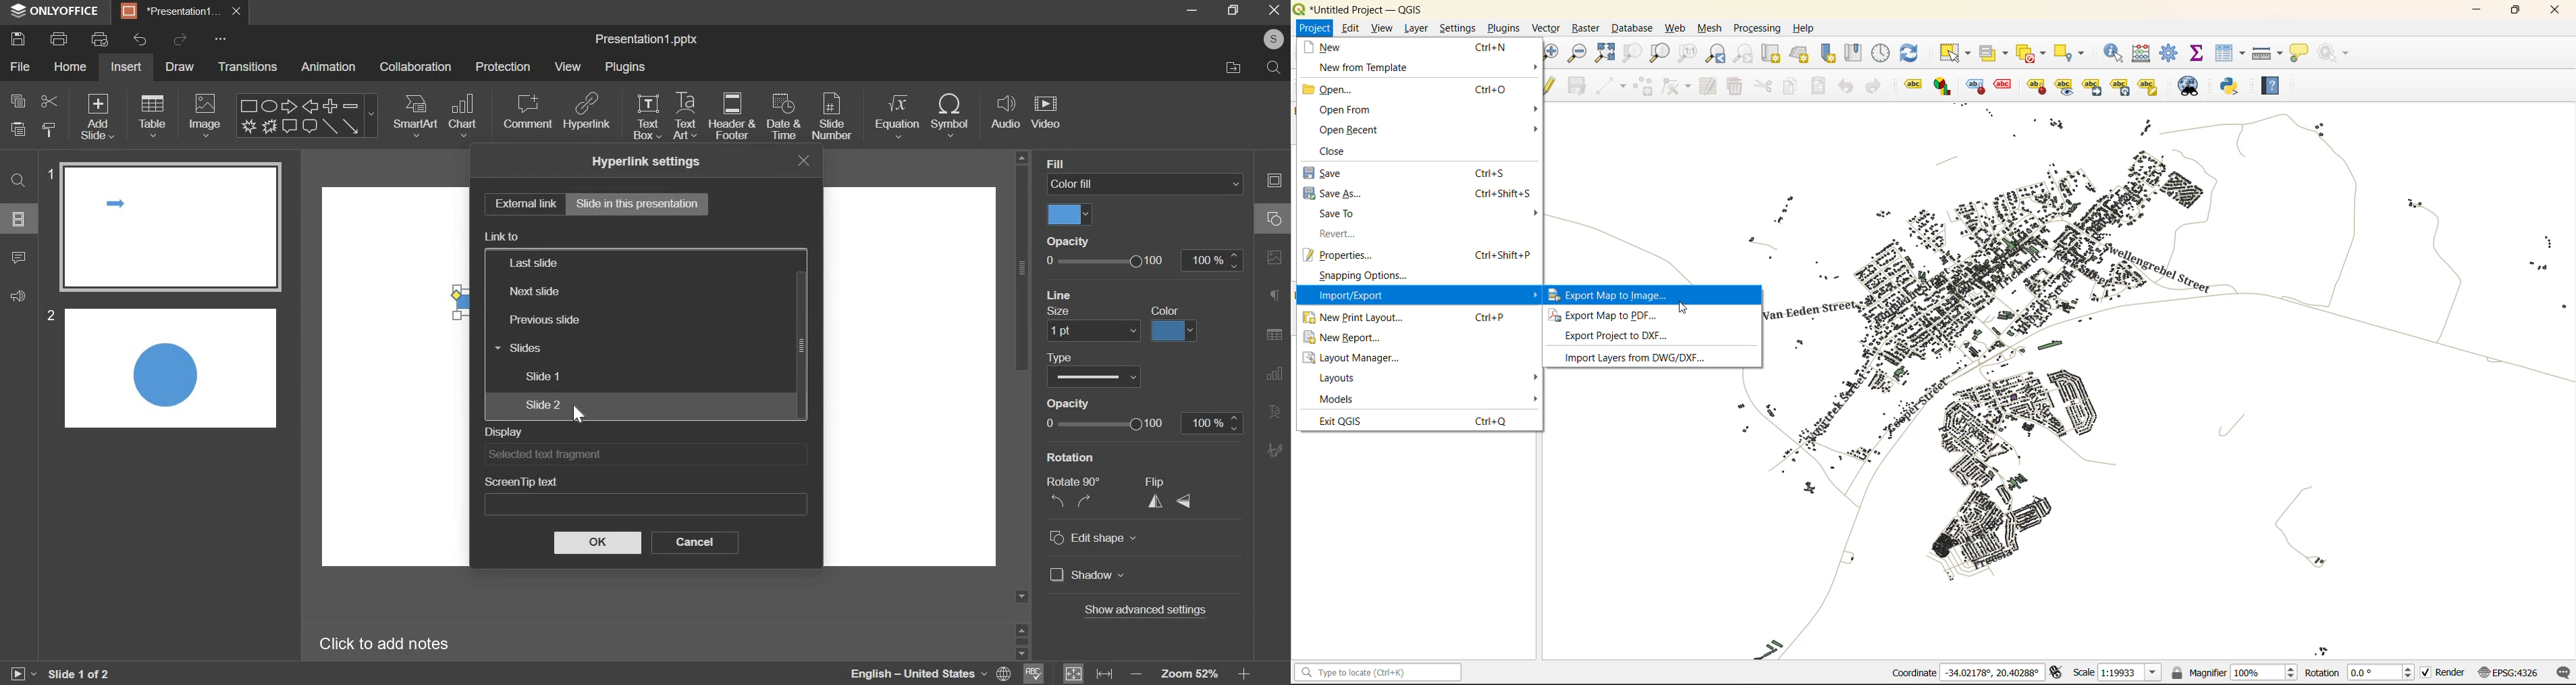 This screenshot has width=2576, height=700. Describe the element at coordinates (1194, 9) in the screenshot. I see `minimize` at that location.